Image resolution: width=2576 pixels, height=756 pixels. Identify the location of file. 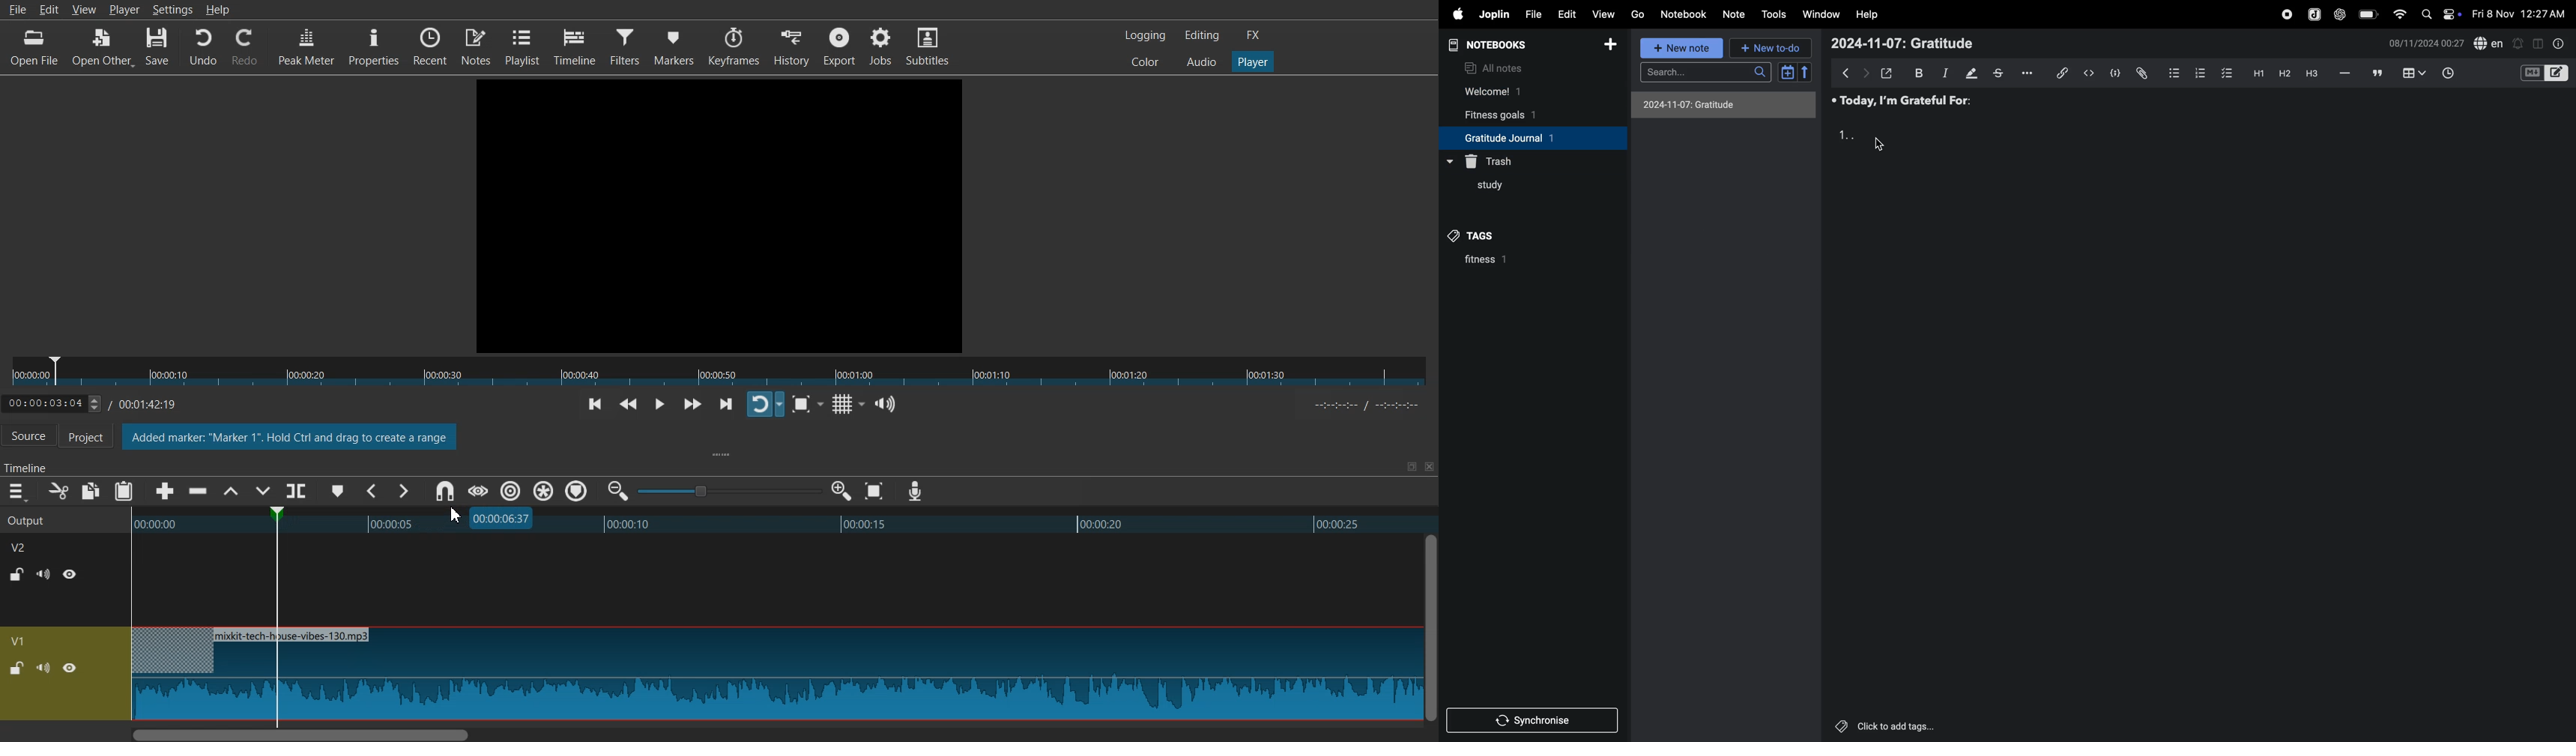
(1533, 14).